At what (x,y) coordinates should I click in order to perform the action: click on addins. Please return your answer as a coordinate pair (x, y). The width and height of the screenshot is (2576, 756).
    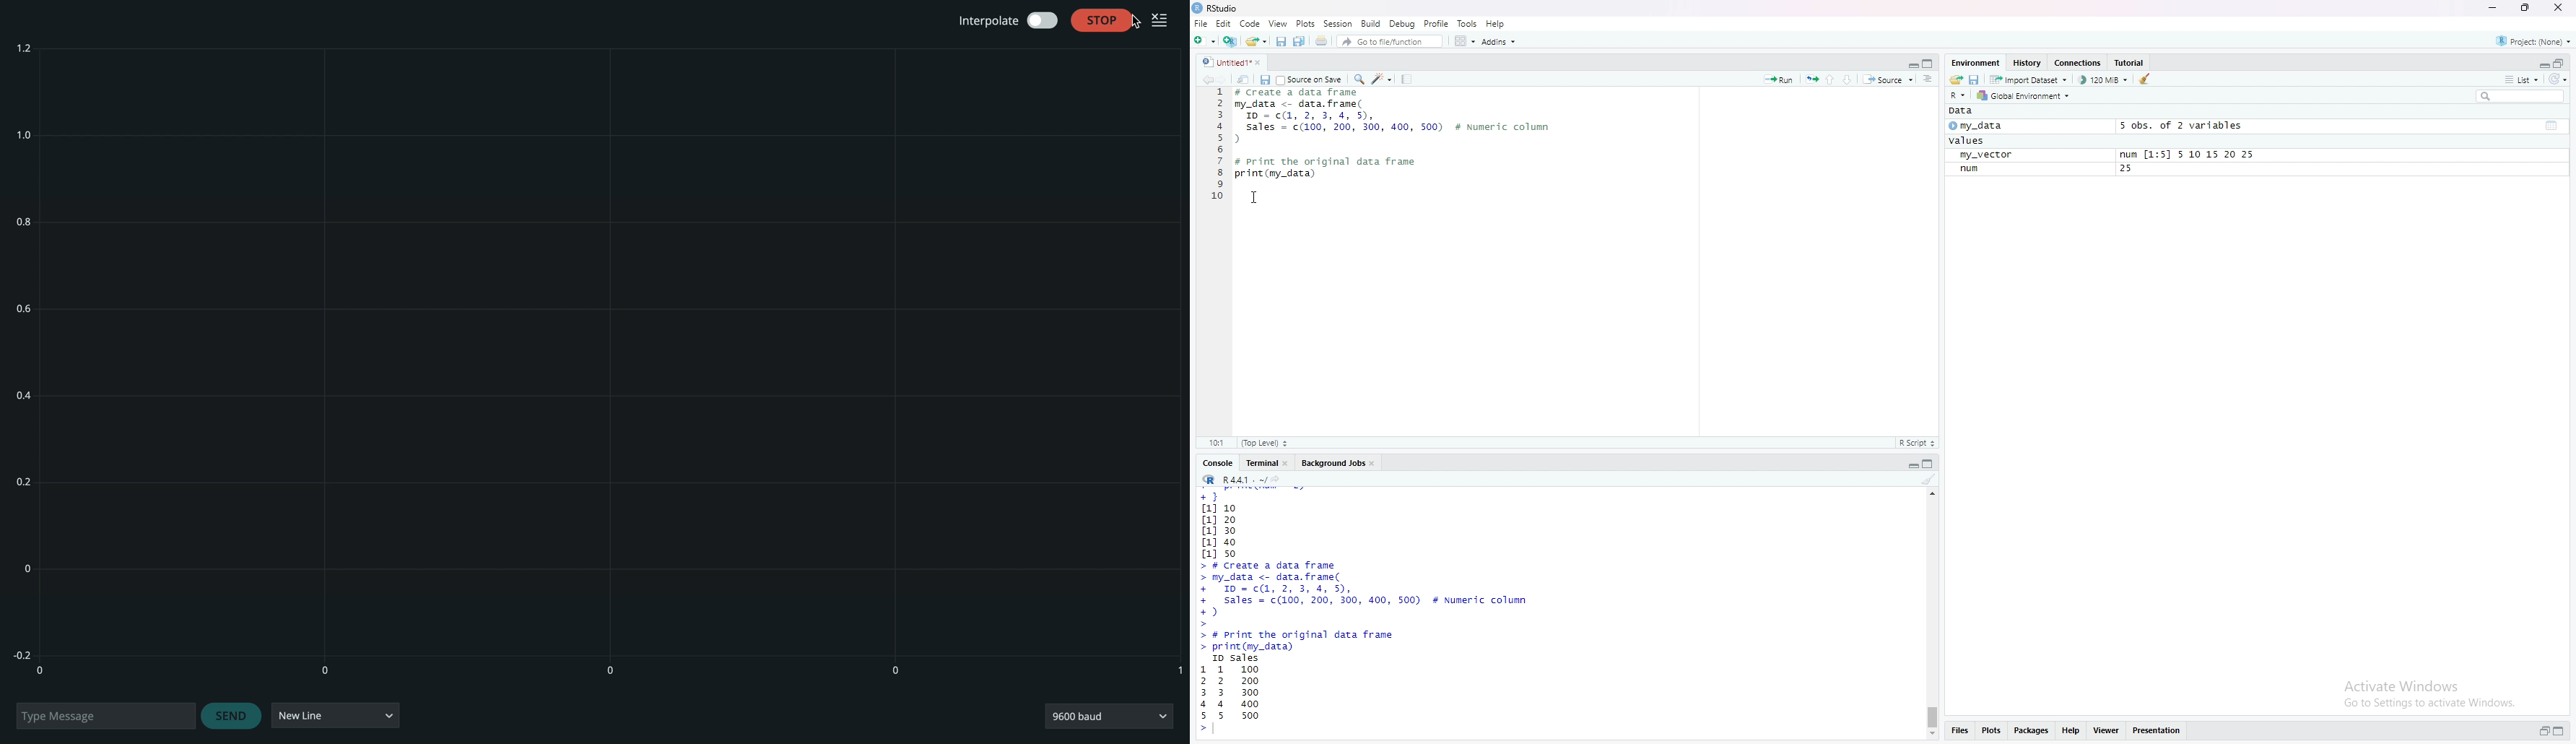
    Looking at the image, I should click on (1498, 41).